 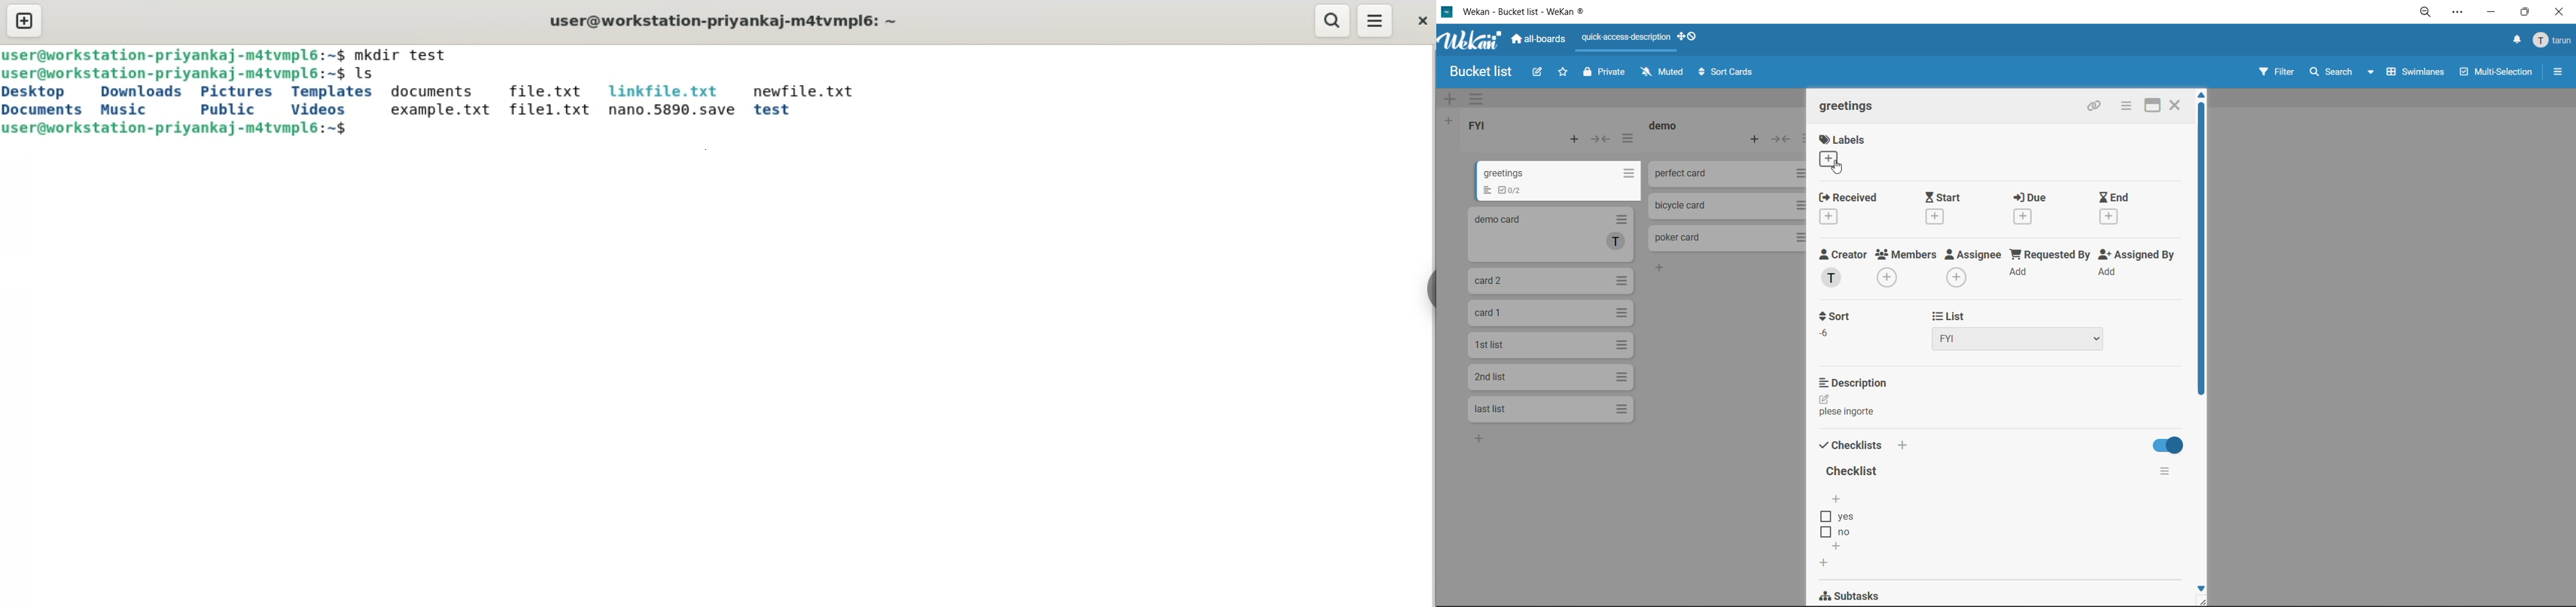 What do you see at coordinates (1550, 345) in the screenshot?
I see `card 5` at bounding box center [1550, 345].